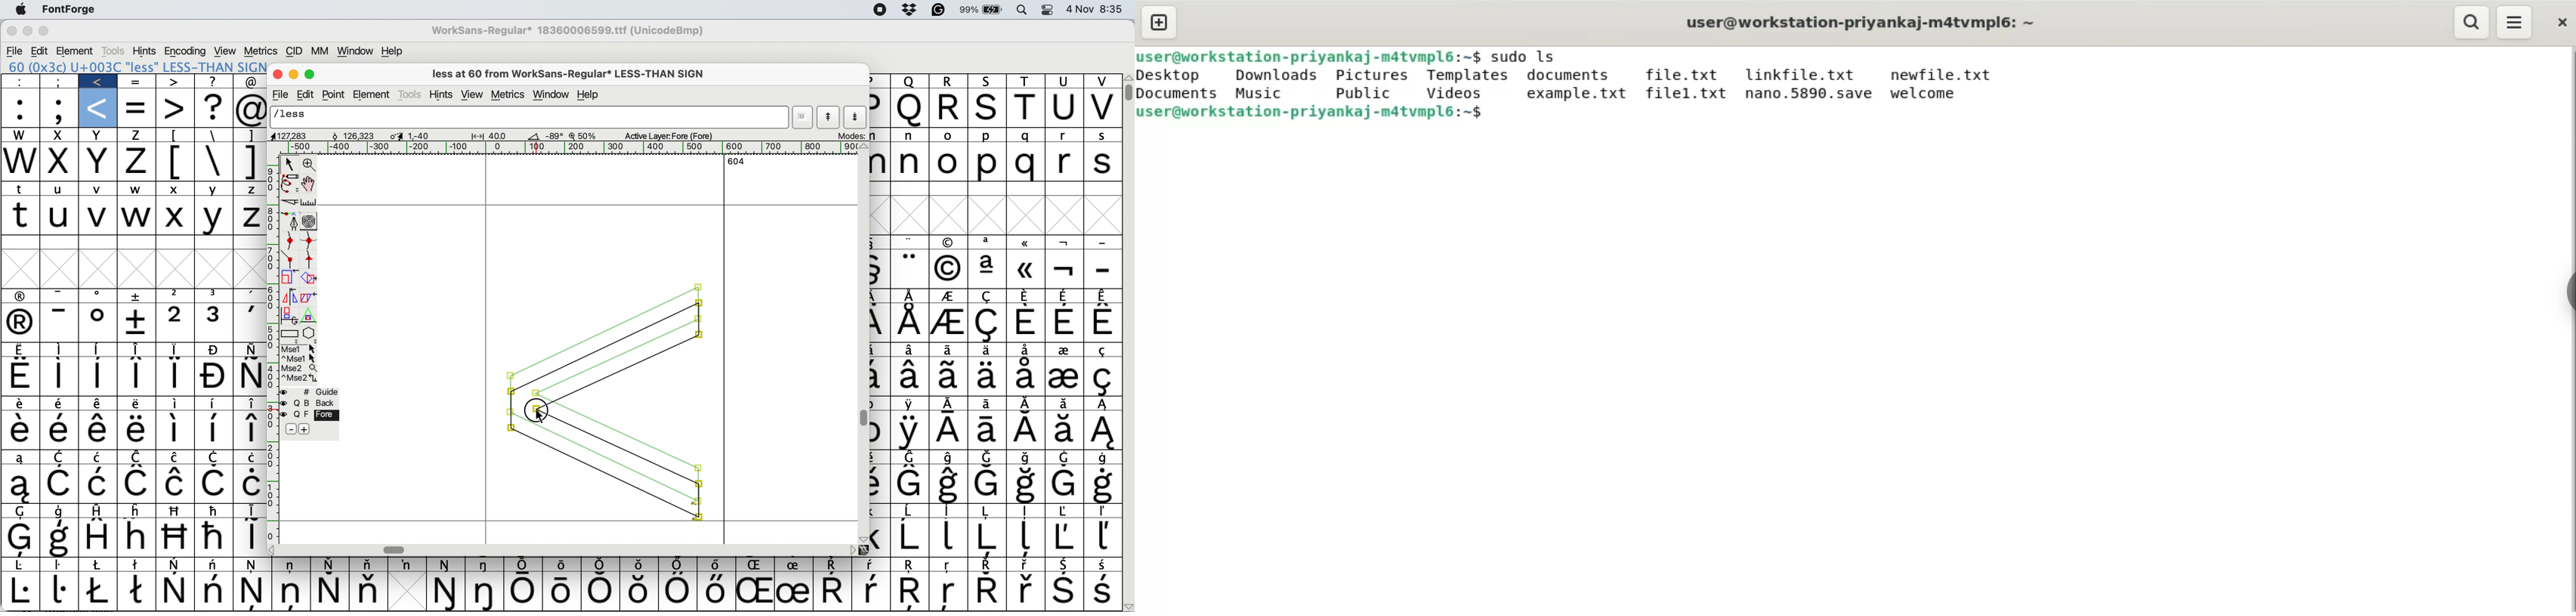 Image resolution: width=2576 pixels, height=616 pixels. Describe the element at coordinates (1104, 295) in the screenshot. I see `Symbol` at that location.